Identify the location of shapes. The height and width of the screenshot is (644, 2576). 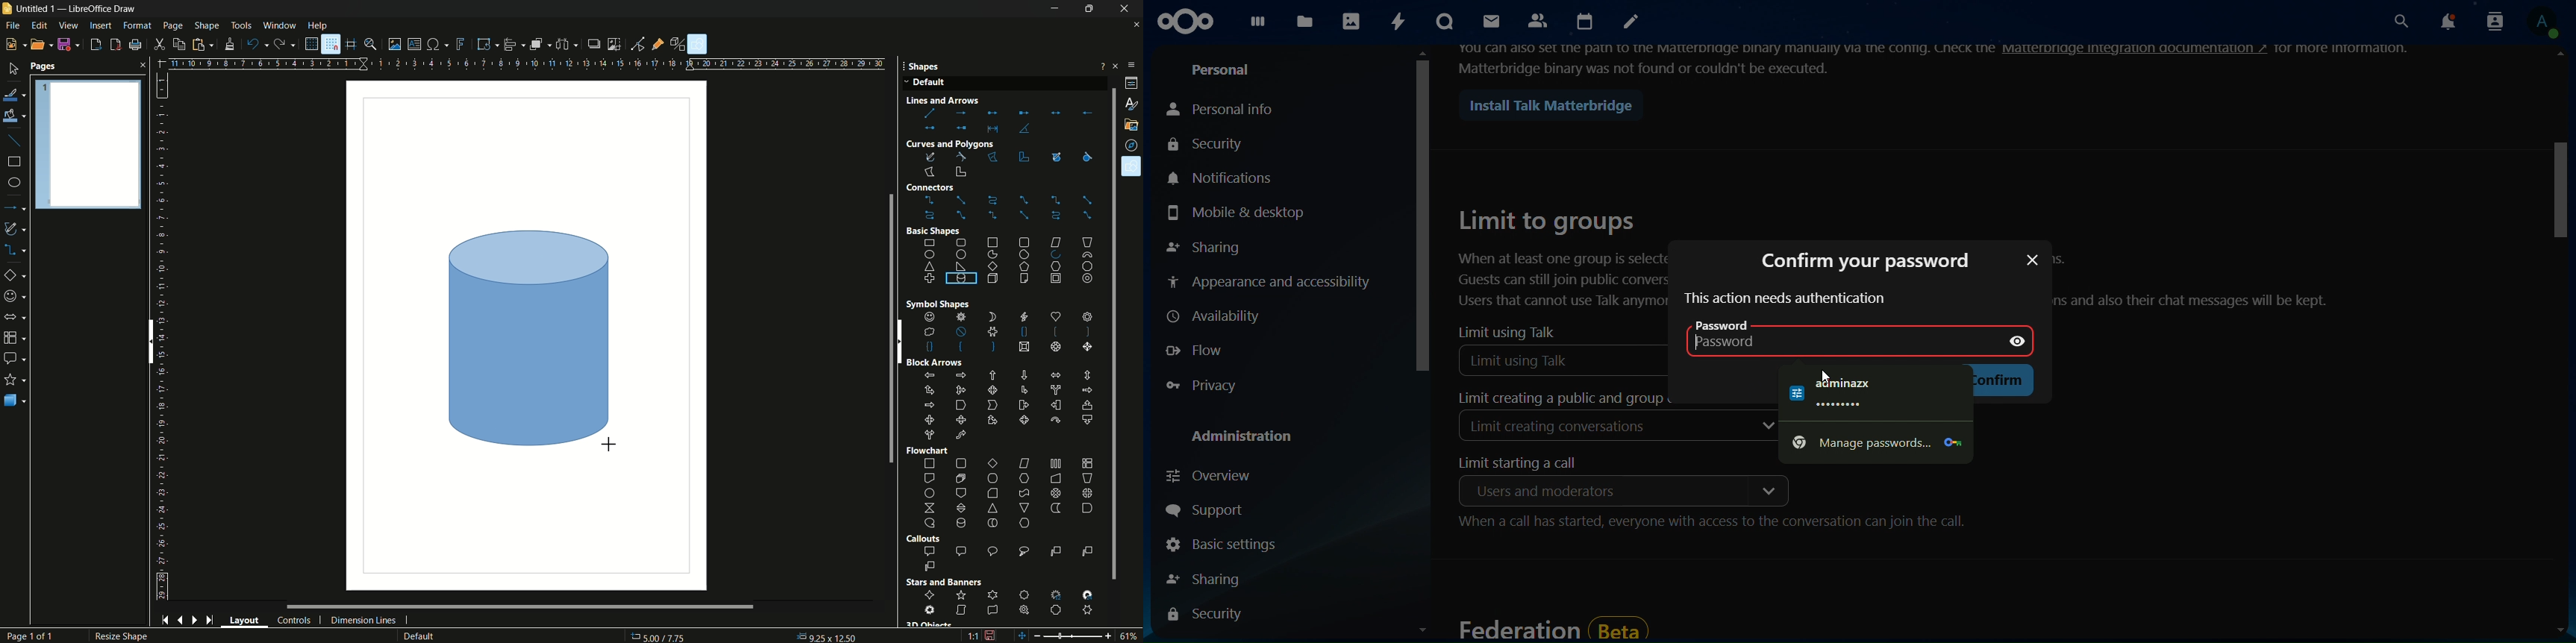
(1007, 333).